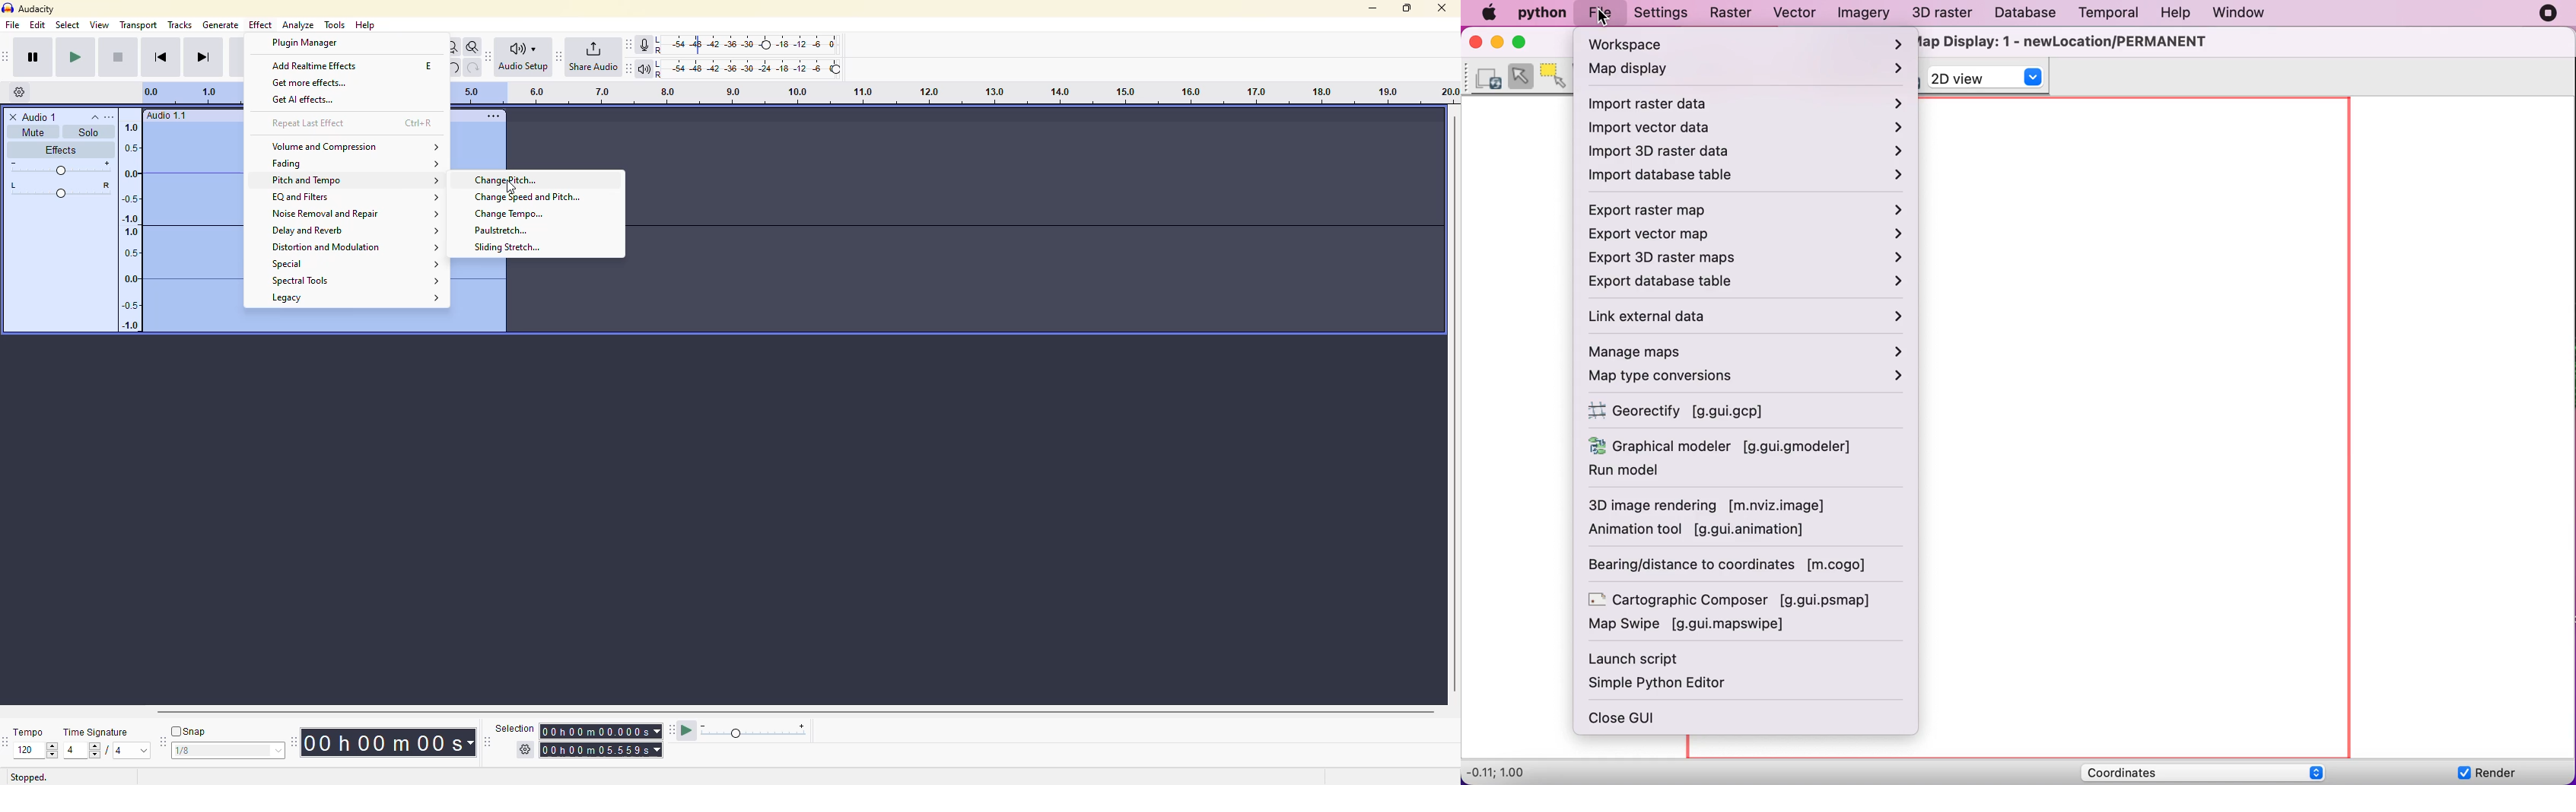 This screenshot has height=812, width=2576. I want to click on pitch and tempo, so click(304, 181).